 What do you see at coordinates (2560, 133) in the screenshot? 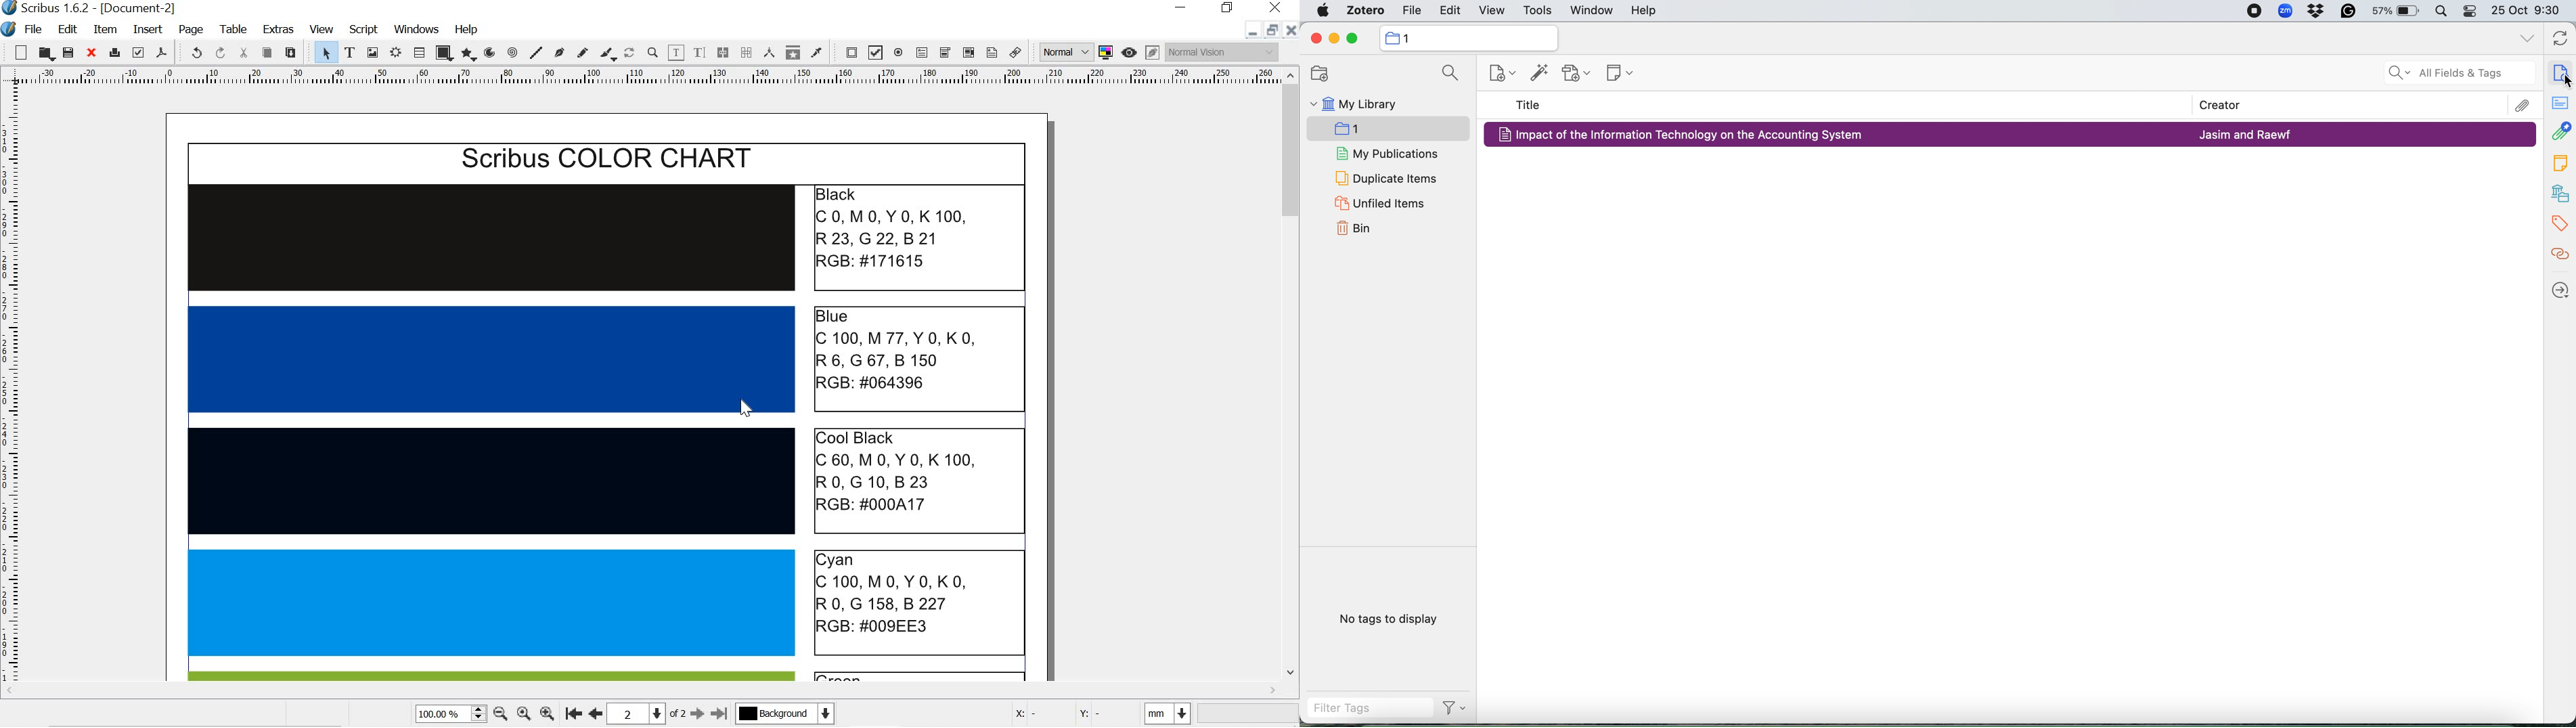
I see `attachments` at bounding box center [2560, 133].